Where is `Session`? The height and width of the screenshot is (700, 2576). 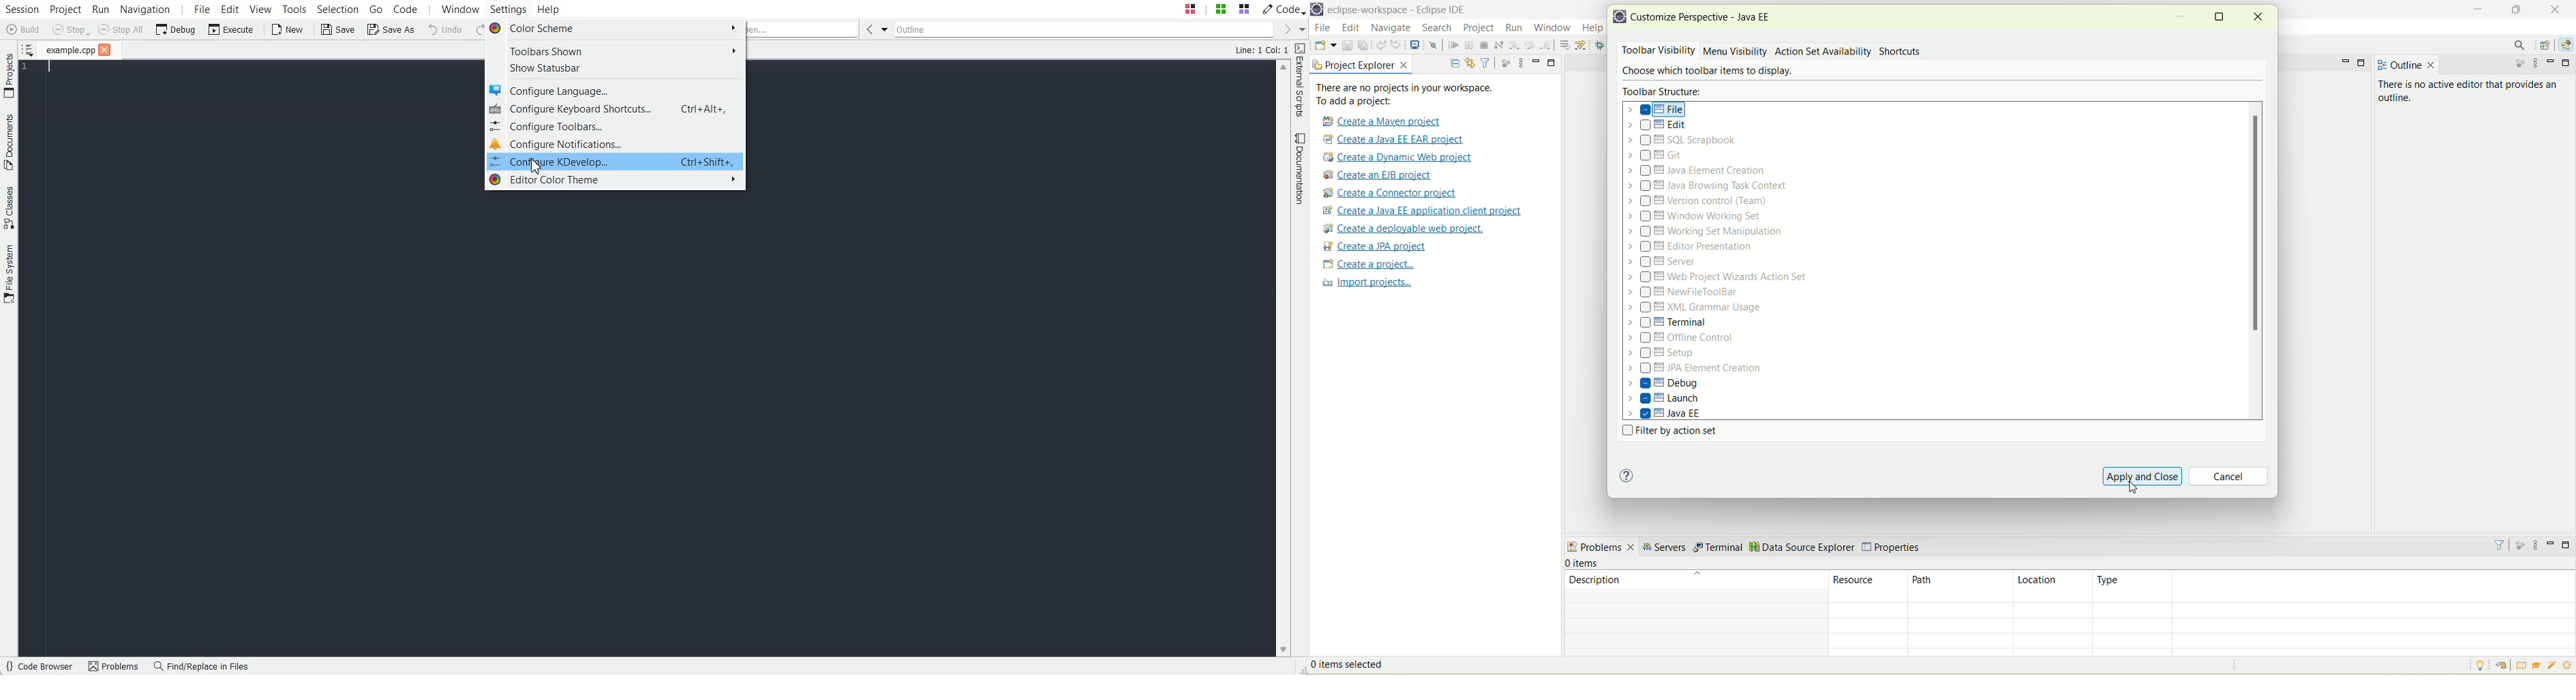
Session is located at coordinates (22, 9).